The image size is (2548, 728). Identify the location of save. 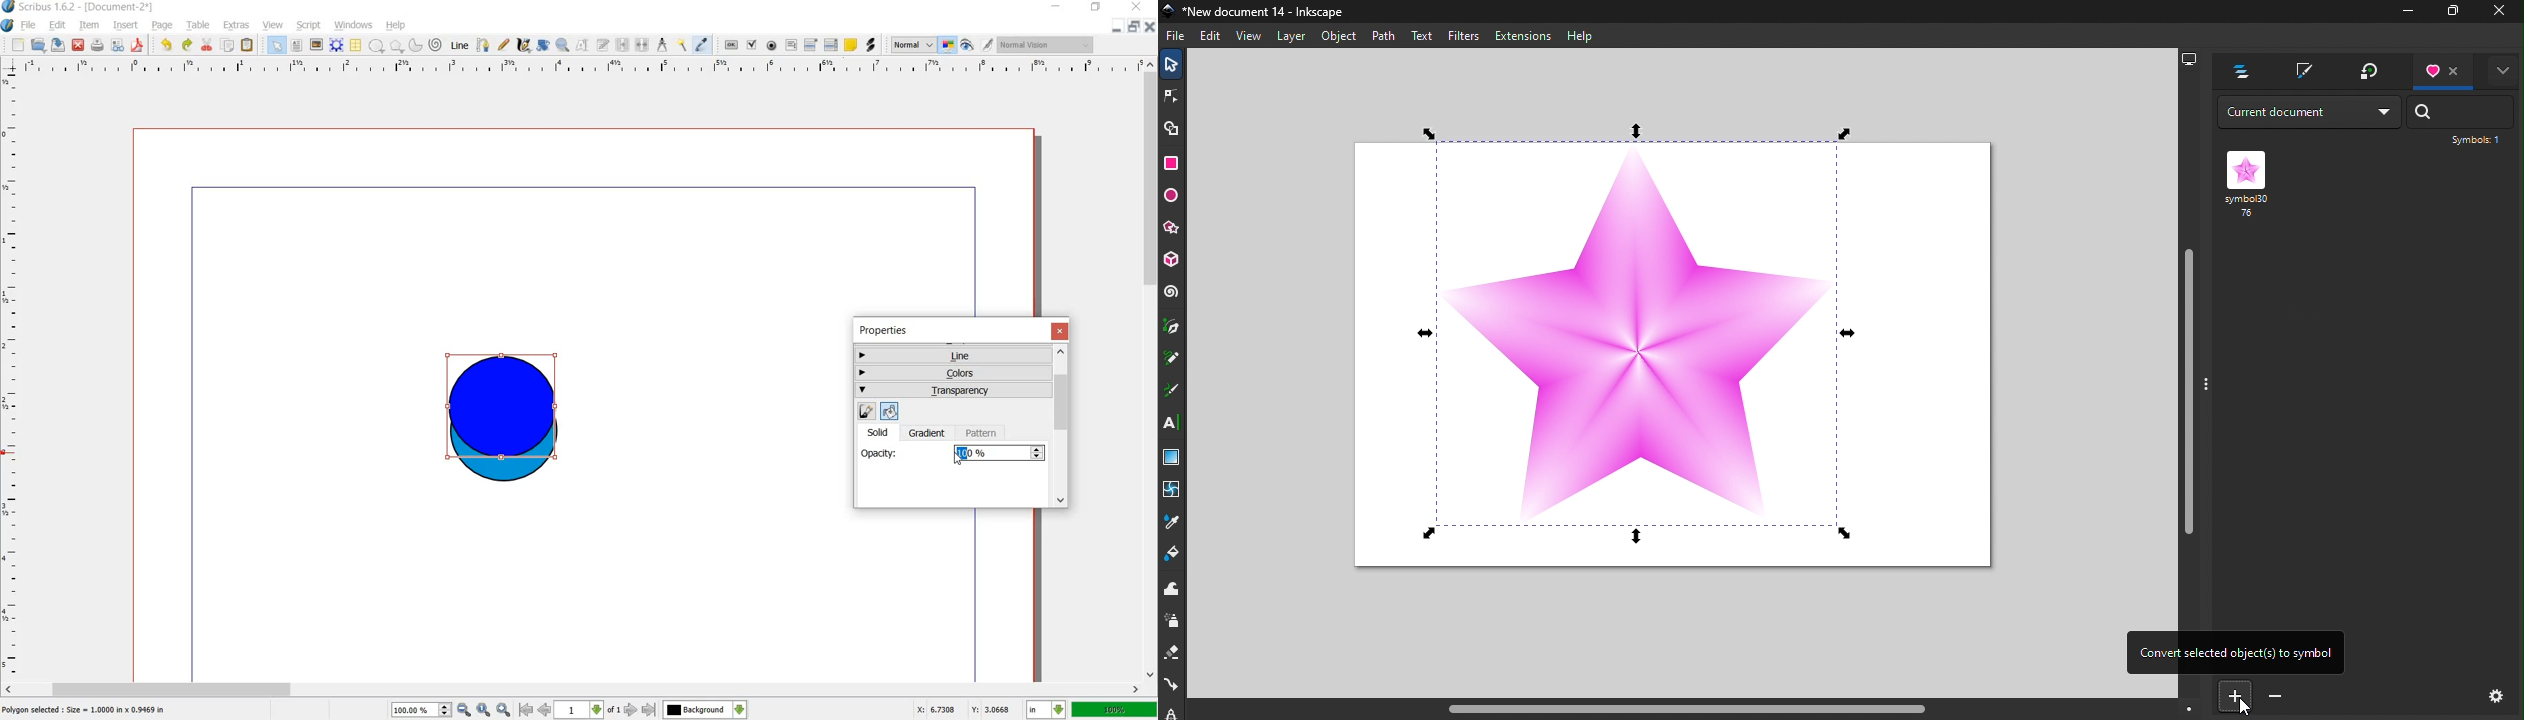
(58, 45).